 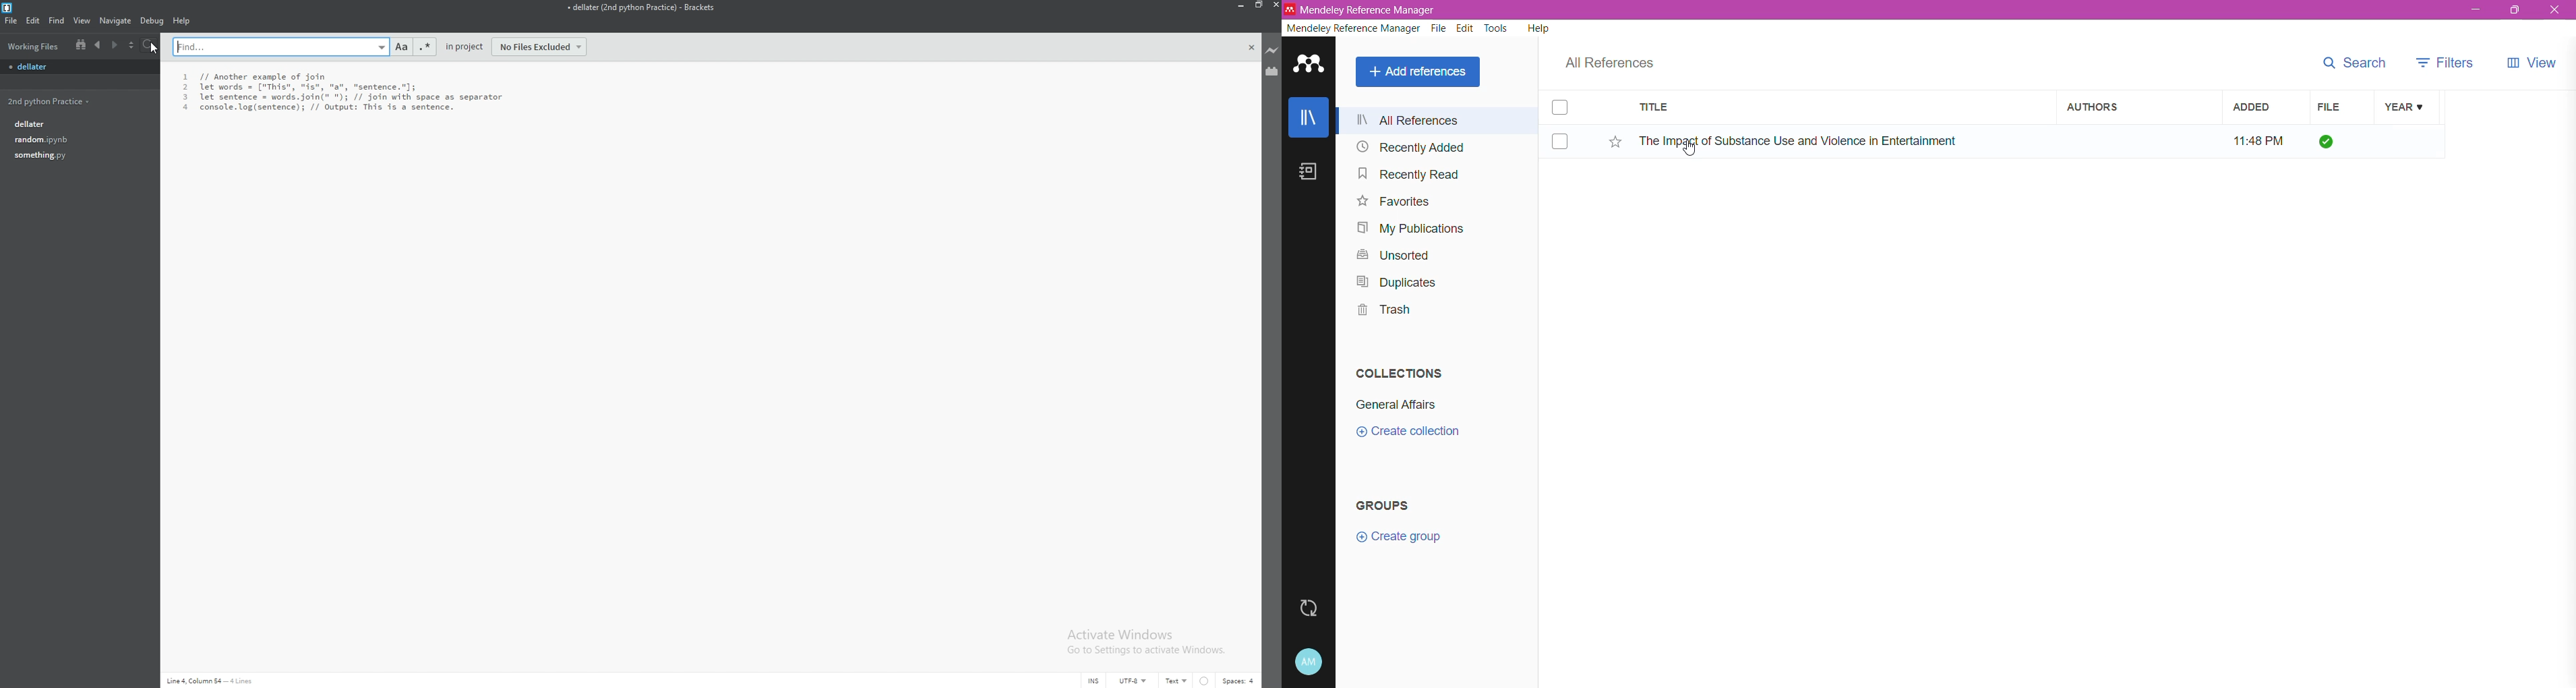 I want to click on Click to Add Item to Favorites, so click(x=1614, y=140).